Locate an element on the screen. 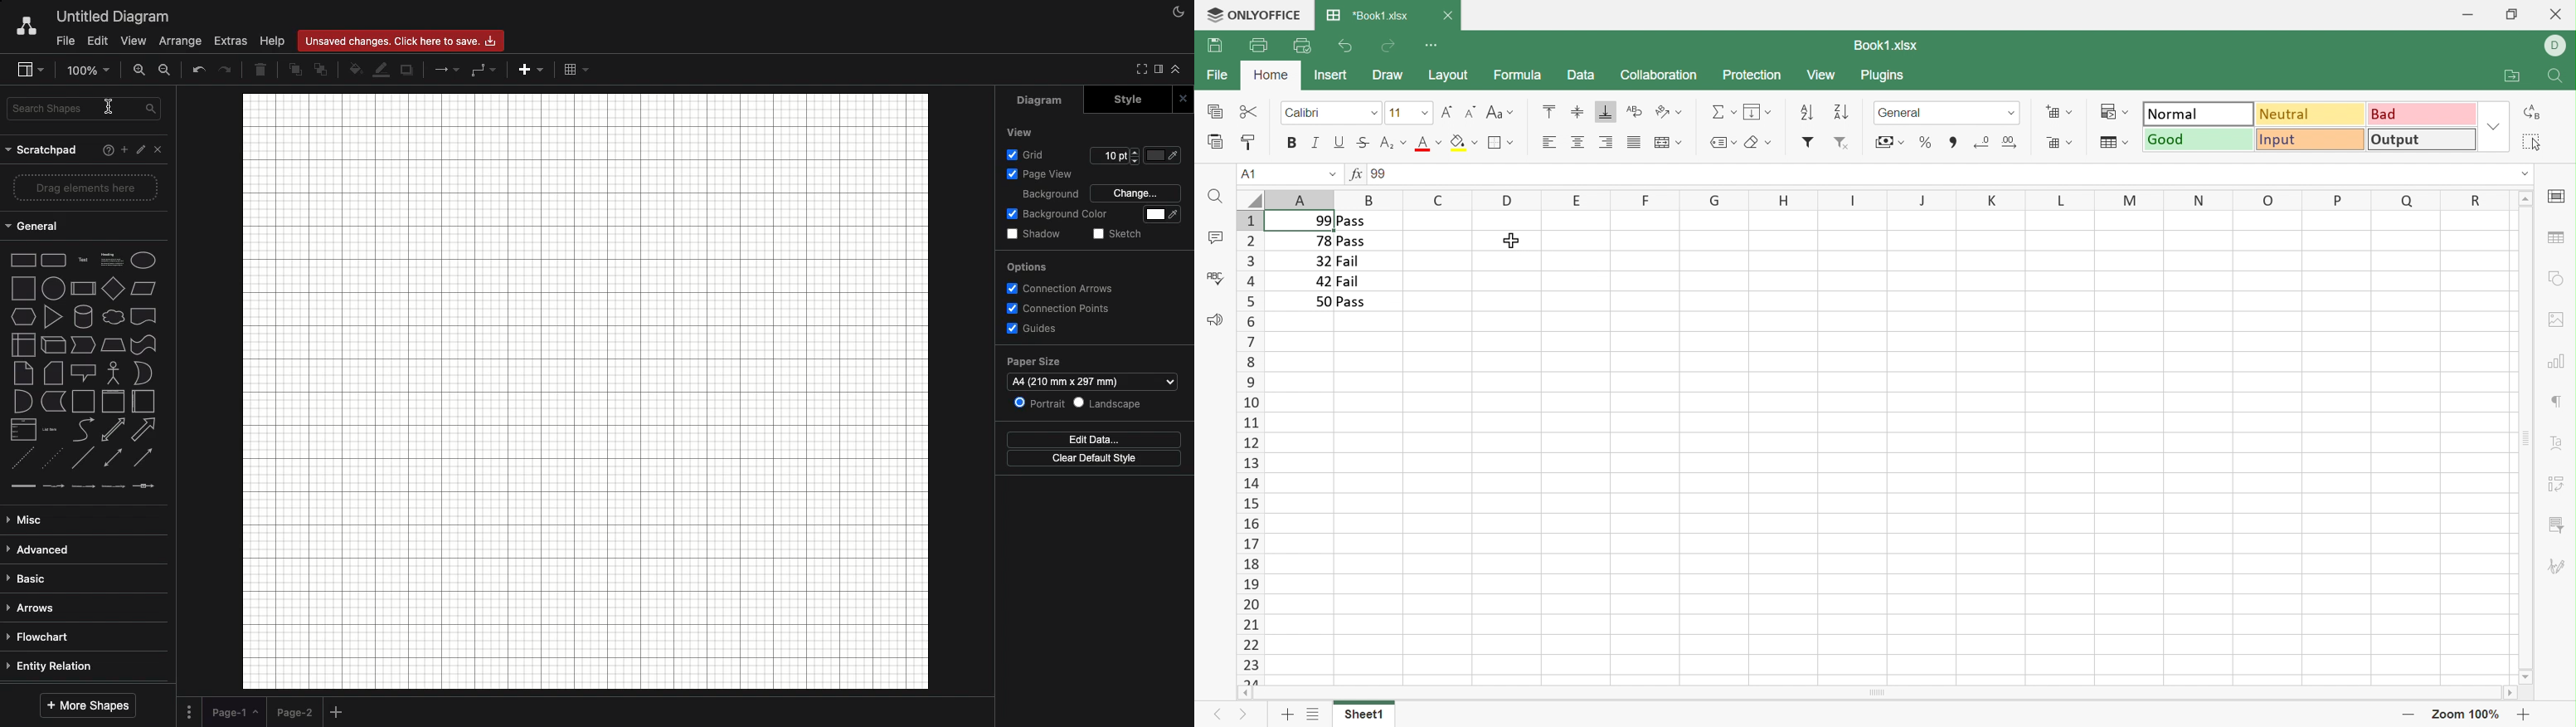  Cut is located at coordinates (1250, 113).